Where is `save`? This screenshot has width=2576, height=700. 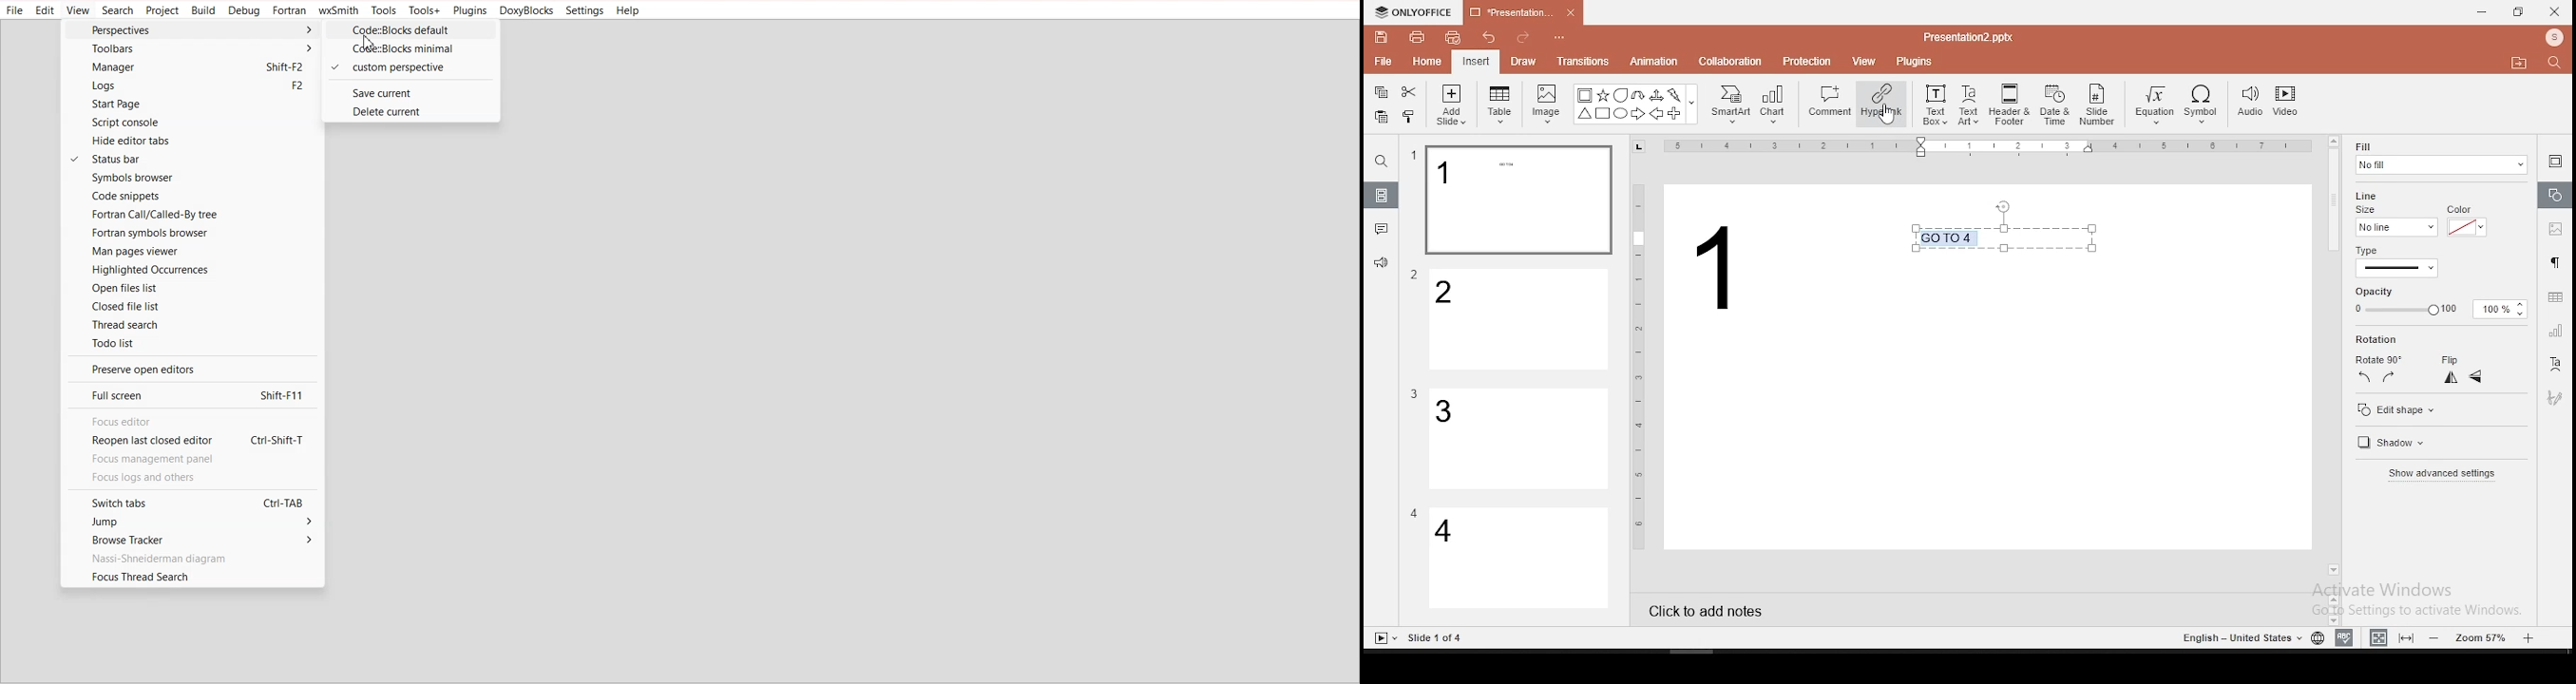 save is located at coordinates (1382, 36).